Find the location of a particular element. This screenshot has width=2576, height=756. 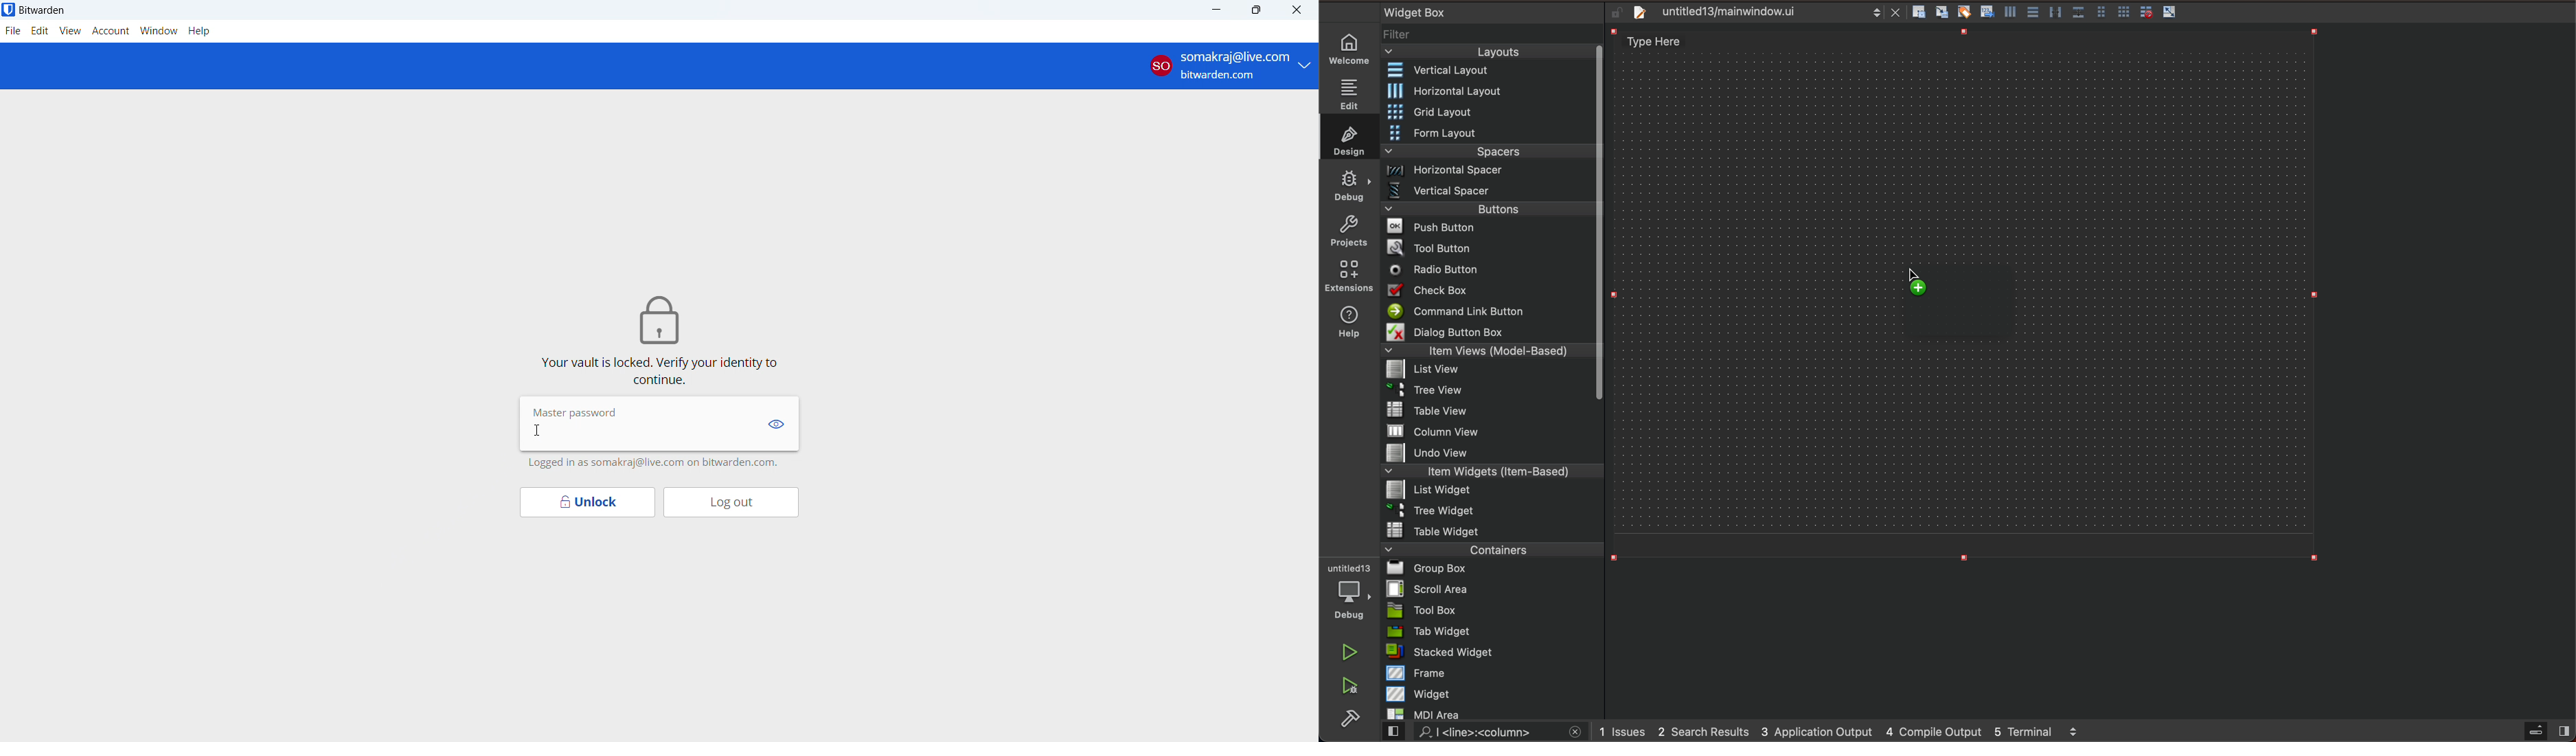

lock icon is located at coordinates (663, 314).